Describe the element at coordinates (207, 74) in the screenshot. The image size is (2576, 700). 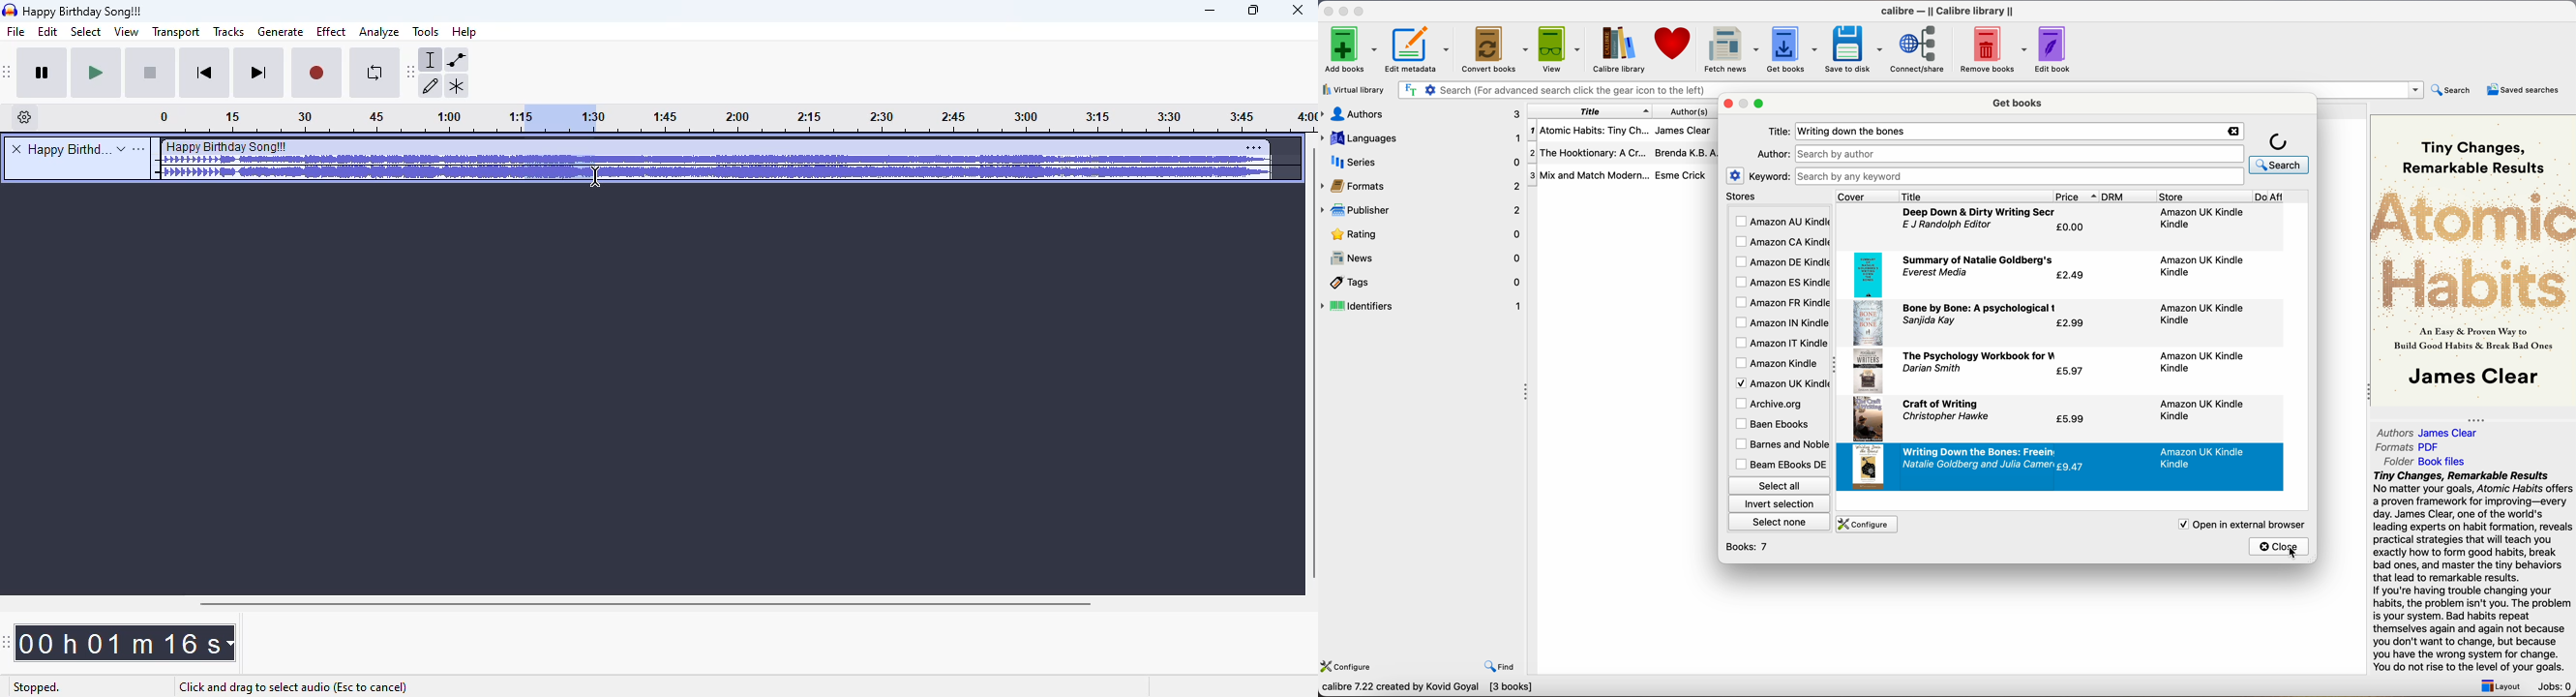
I see `skip to start` at that location.